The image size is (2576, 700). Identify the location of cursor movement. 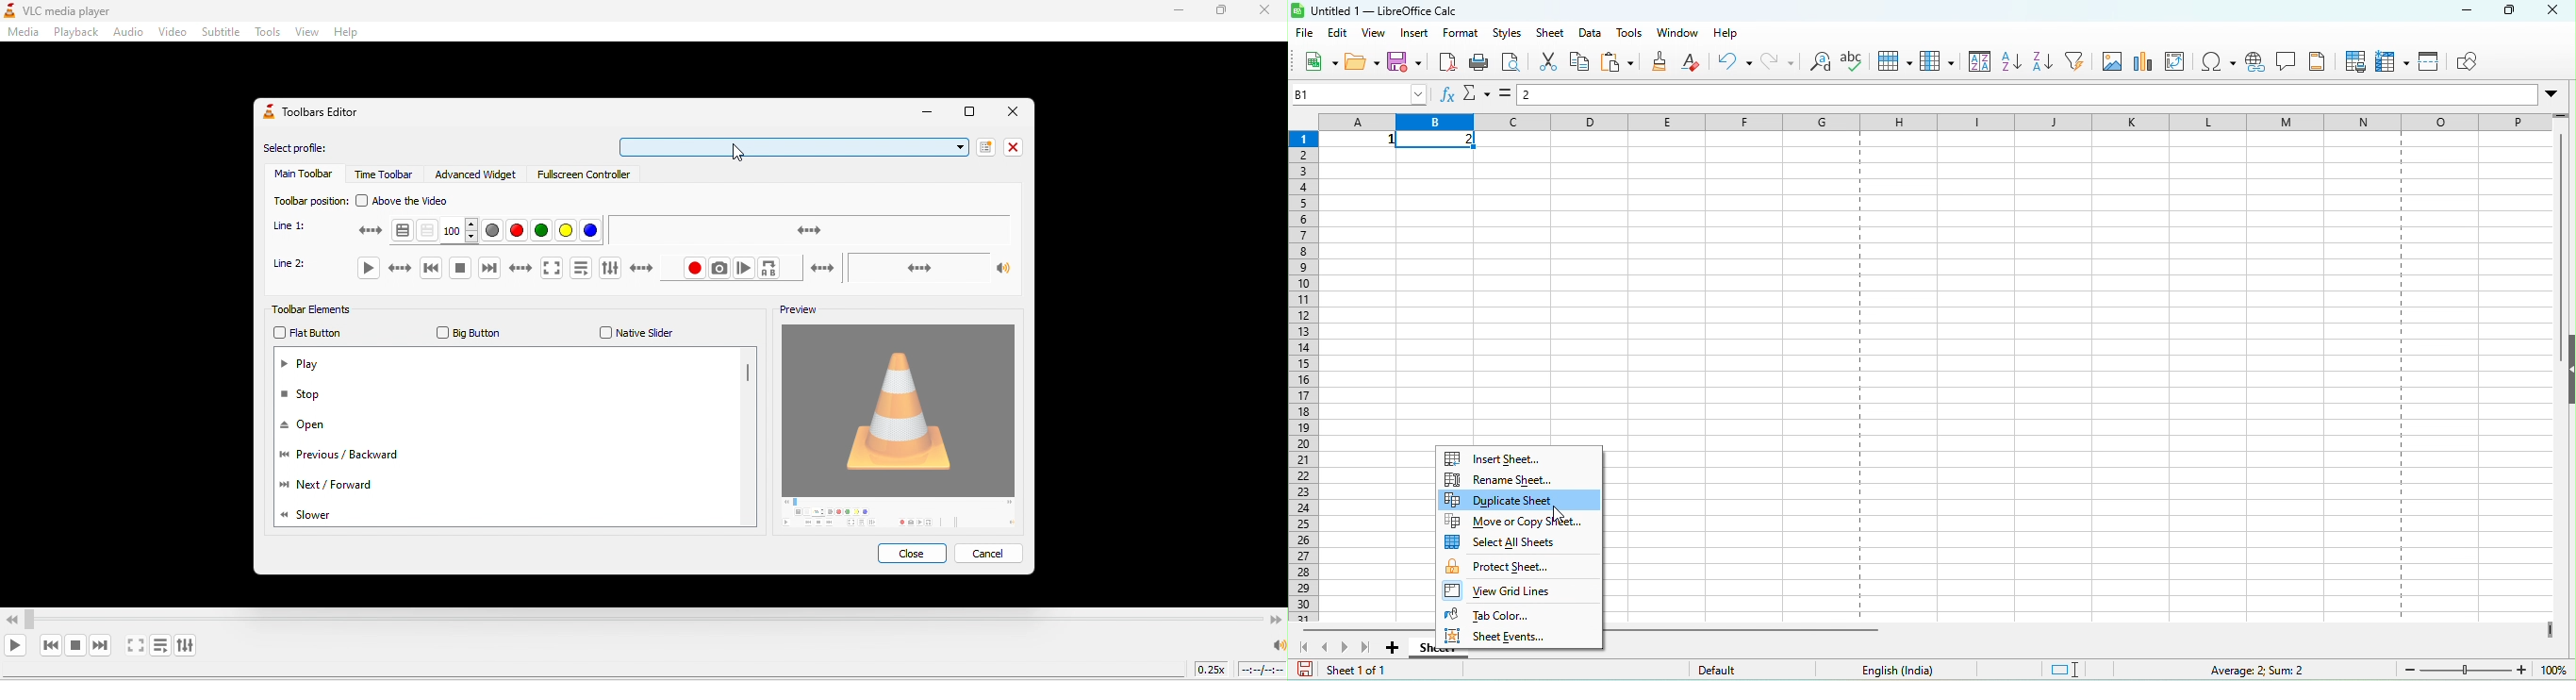
(737, 154).